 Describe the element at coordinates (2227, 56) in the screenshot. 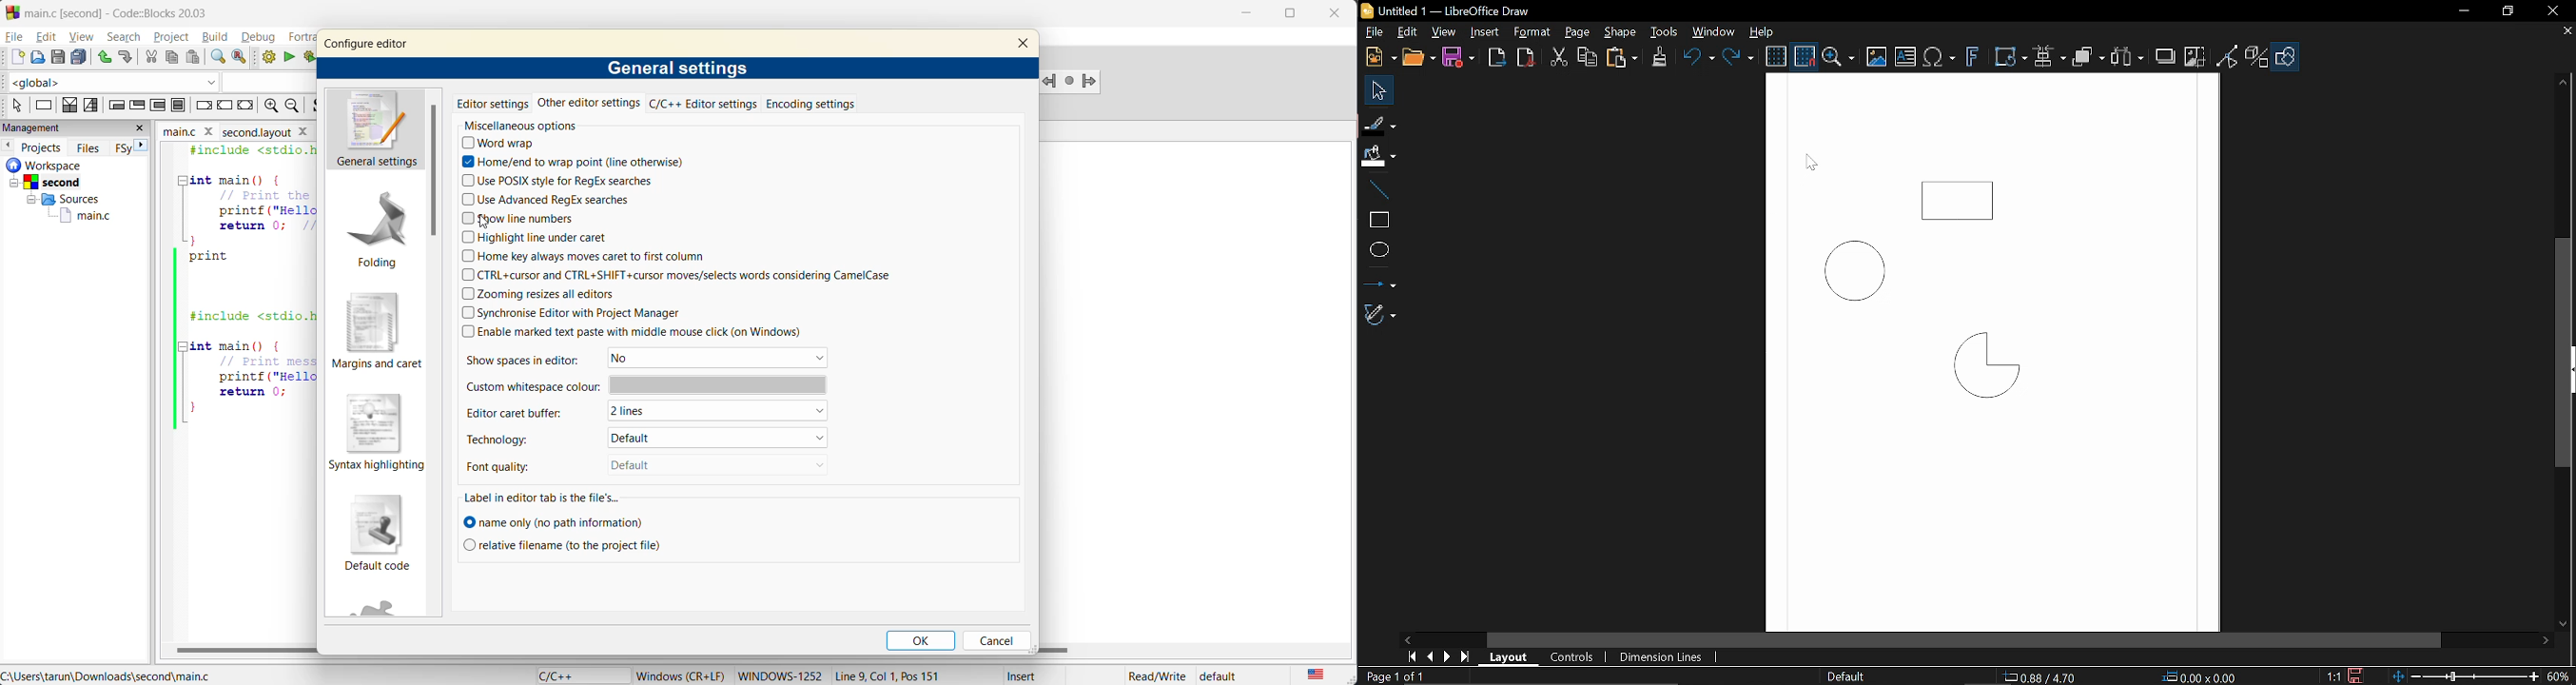

I see `Toggle point of view` at that location.